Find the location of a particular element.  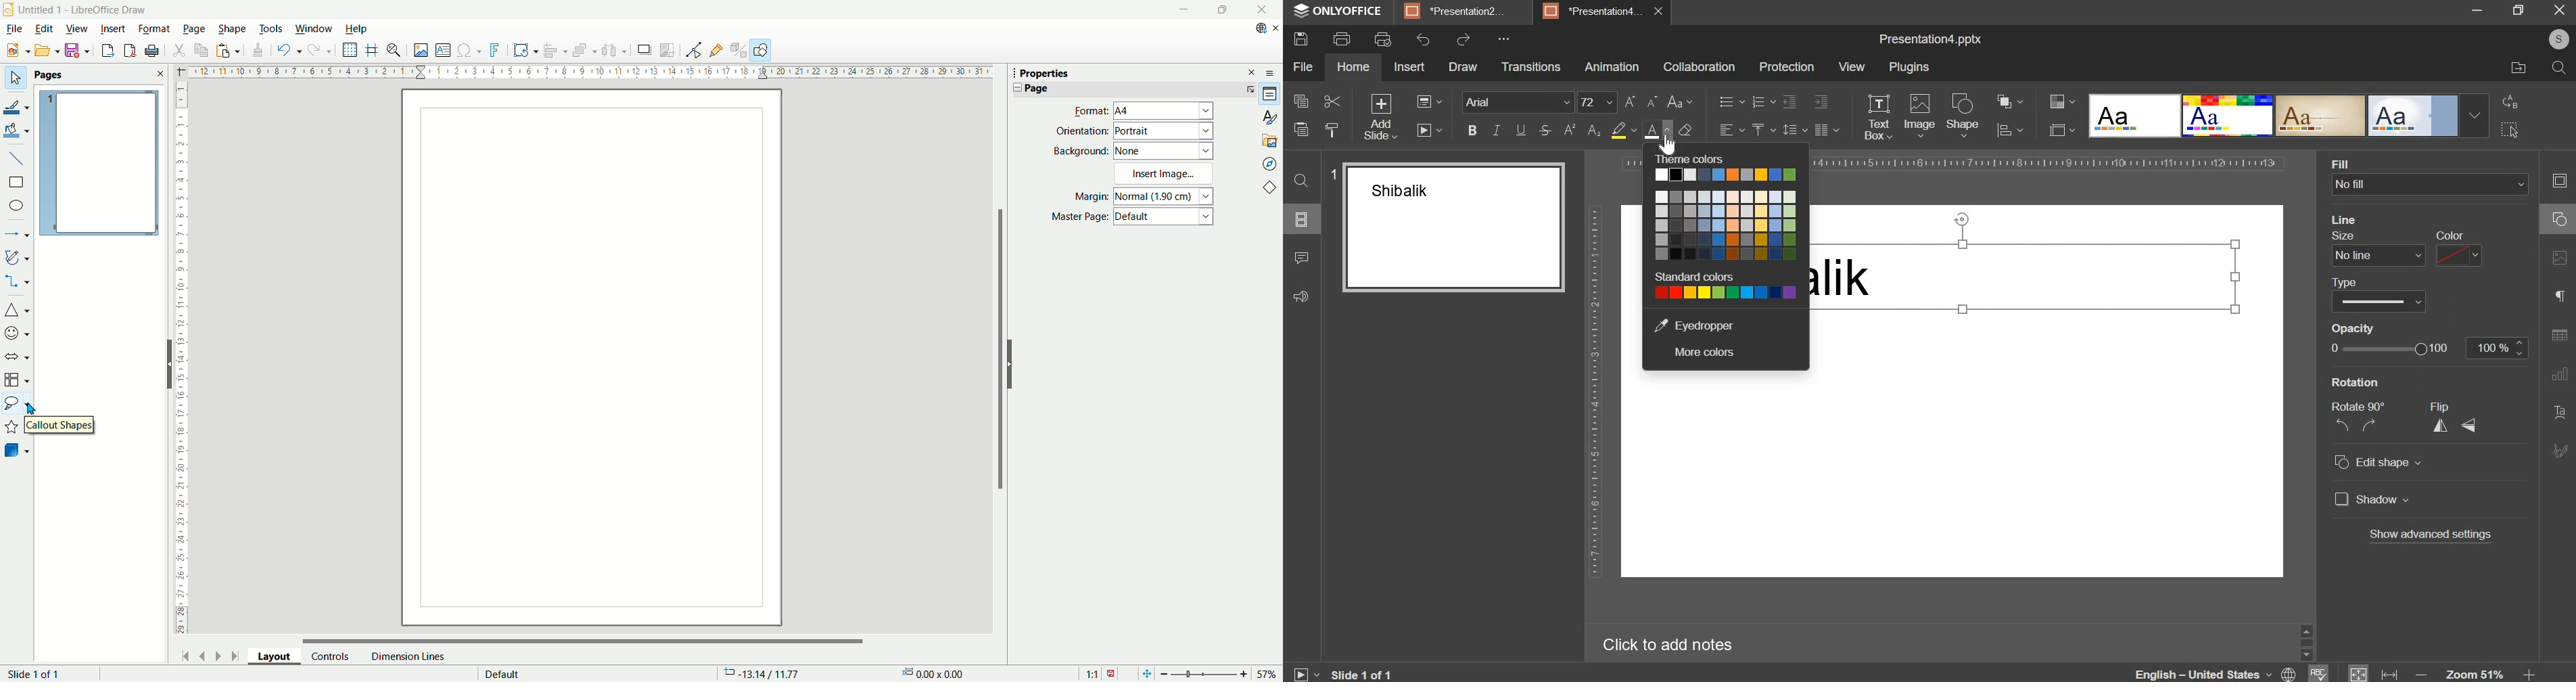

file is located at coordinates (13, 29).